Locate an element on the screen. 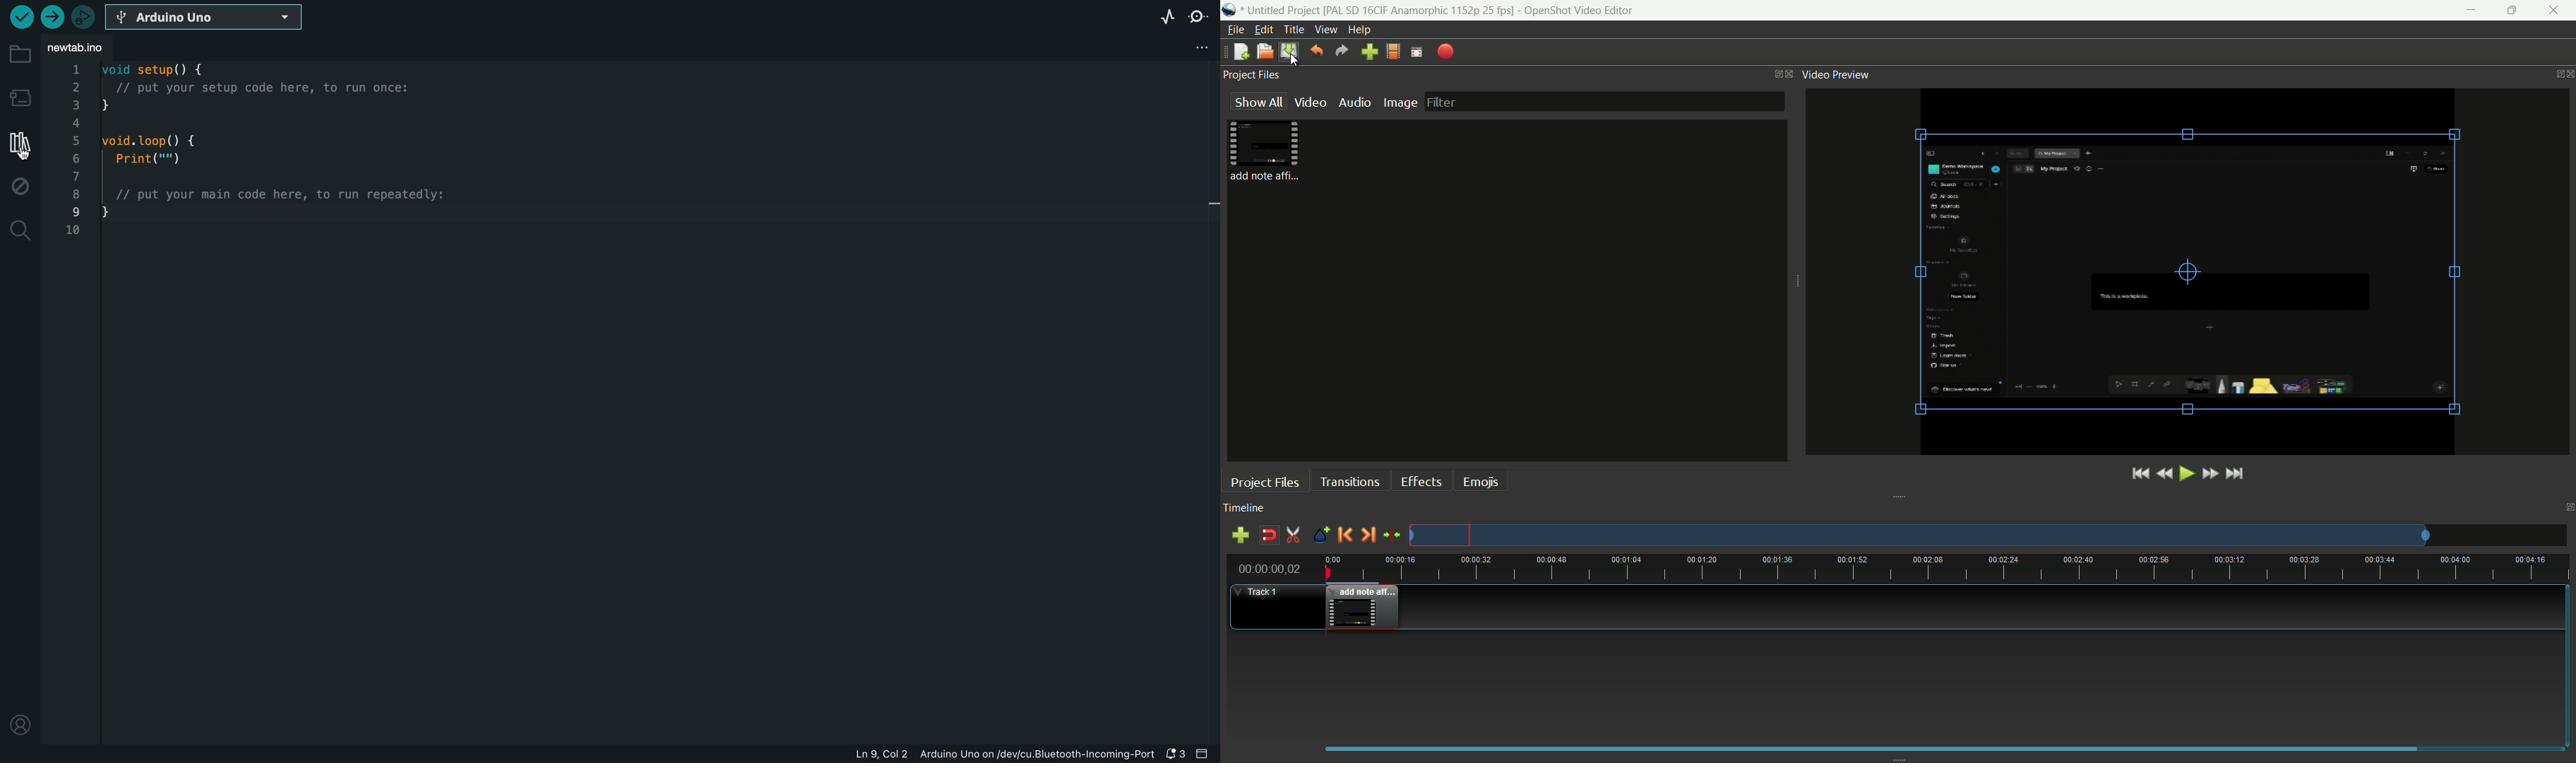 Image resolution: width=2576 pixels, height=784 pixels. audio is located at coordinates (1354, 102).